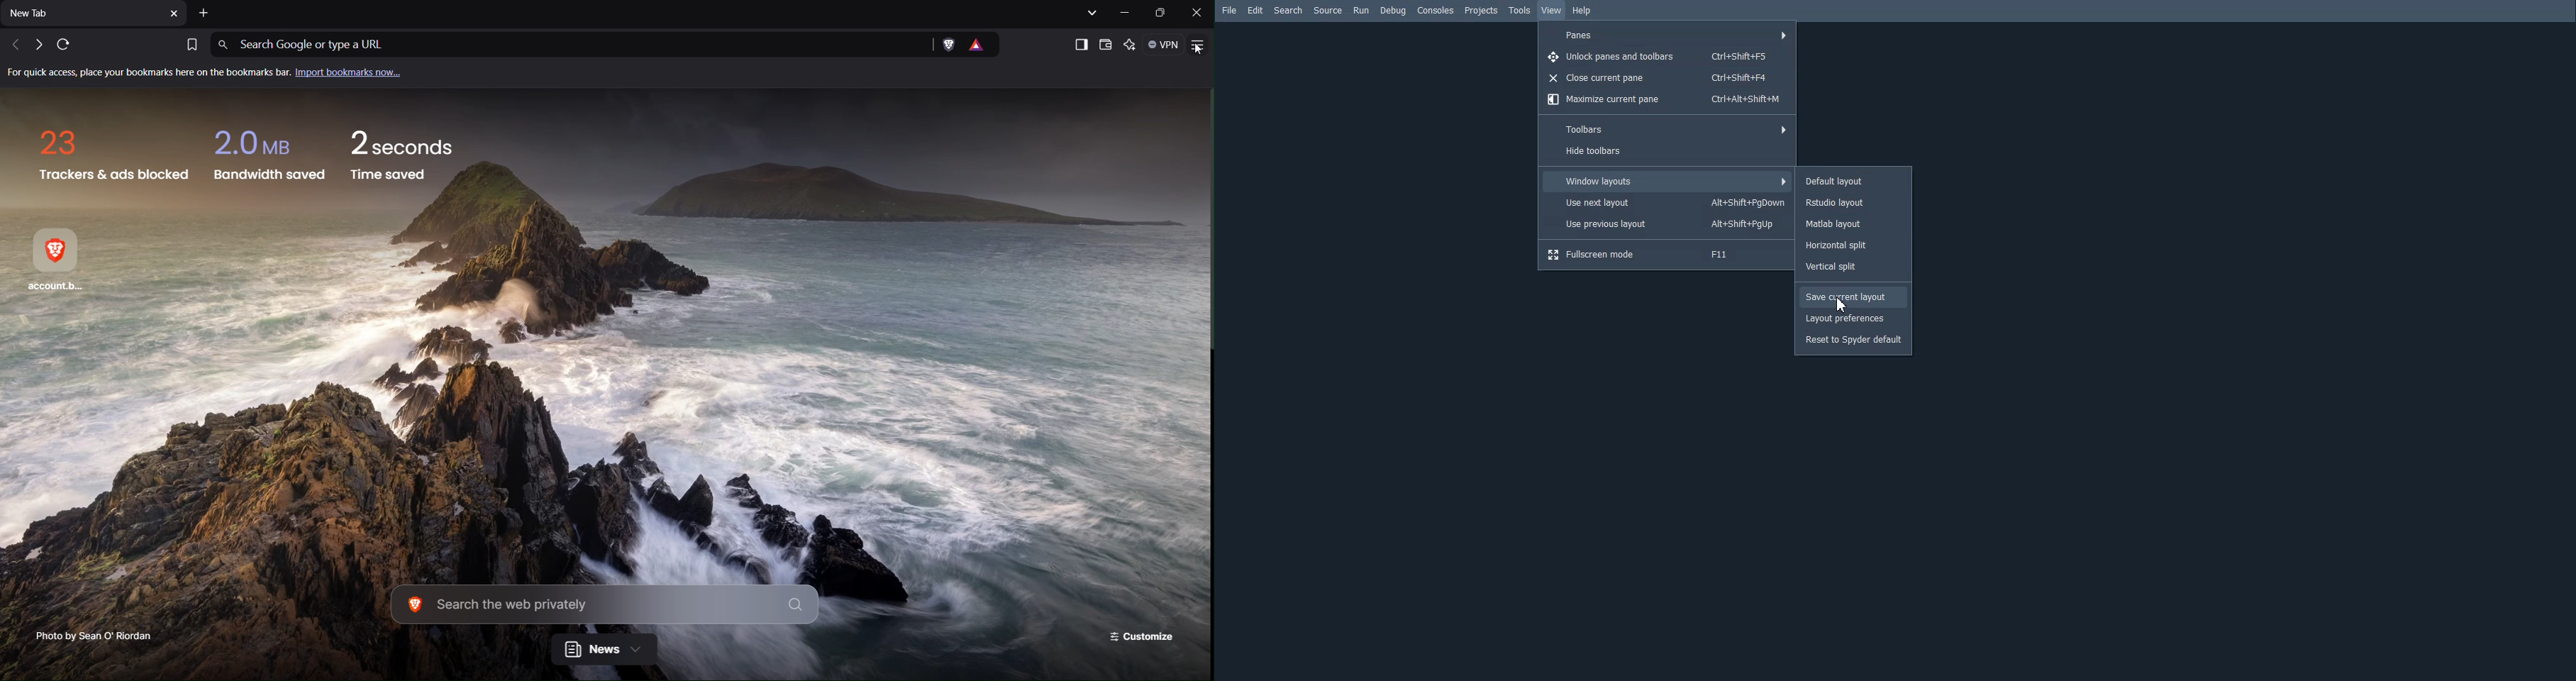 The image size is (2576, 700). What do you see at coordinates (1667, 181) in the screenshot?
I see `Window layout` at bounding box center [1667, 181].